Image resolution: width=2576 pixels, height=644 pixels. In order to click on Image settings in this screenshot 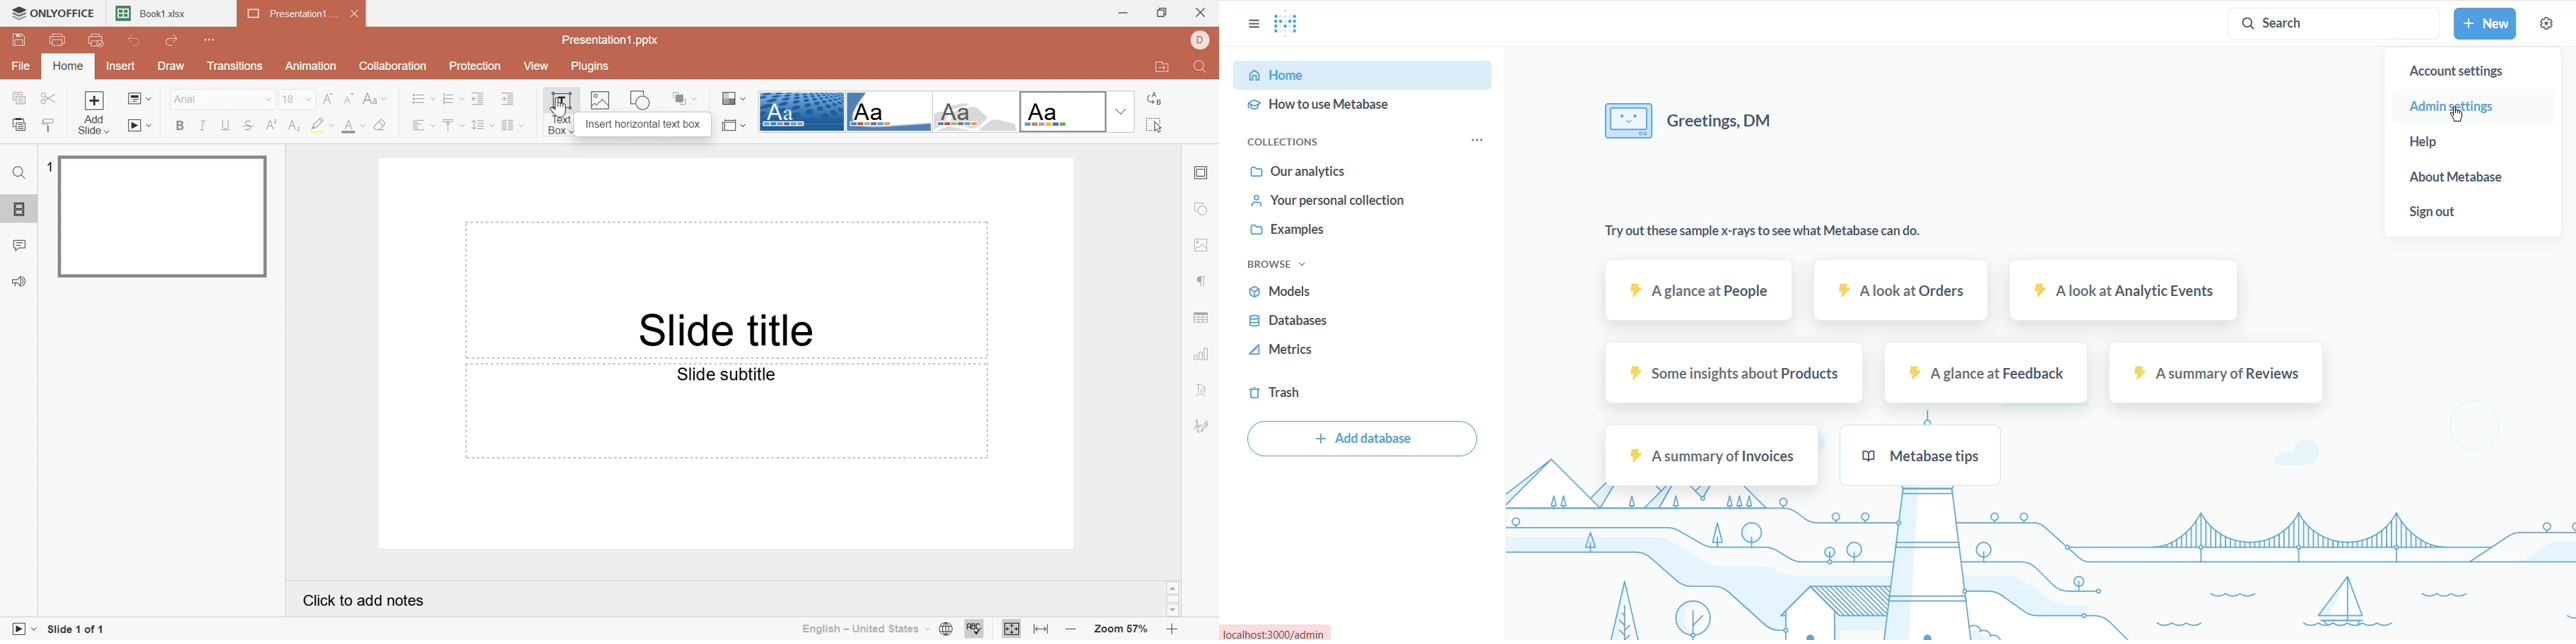, I will do `click(1203, 245)`.